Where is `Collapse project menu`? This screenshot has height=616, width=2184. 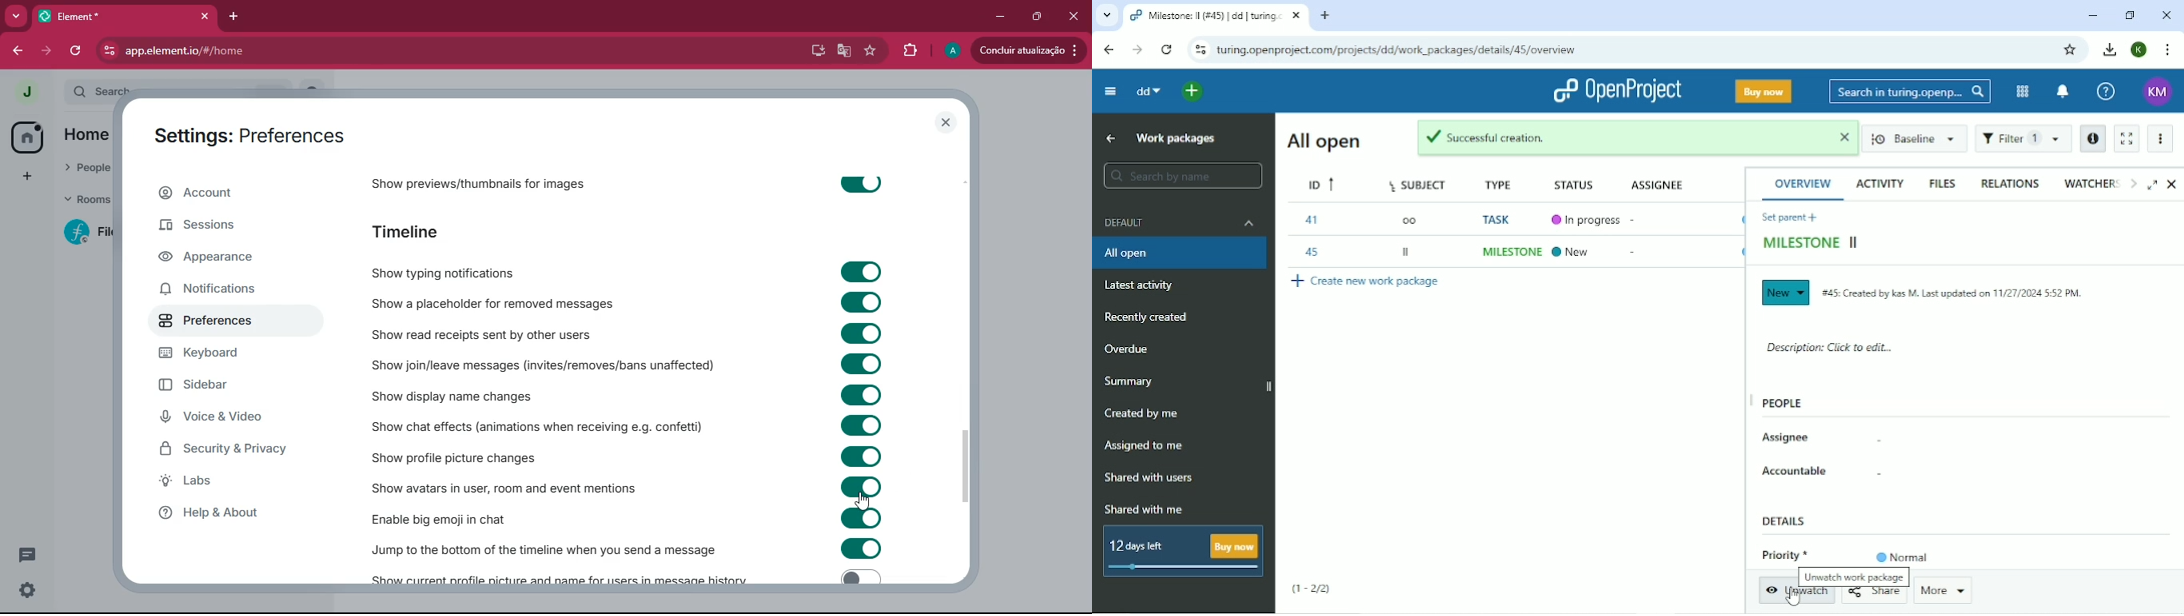 Collapse project menu is located at coordinates (1111, 92).